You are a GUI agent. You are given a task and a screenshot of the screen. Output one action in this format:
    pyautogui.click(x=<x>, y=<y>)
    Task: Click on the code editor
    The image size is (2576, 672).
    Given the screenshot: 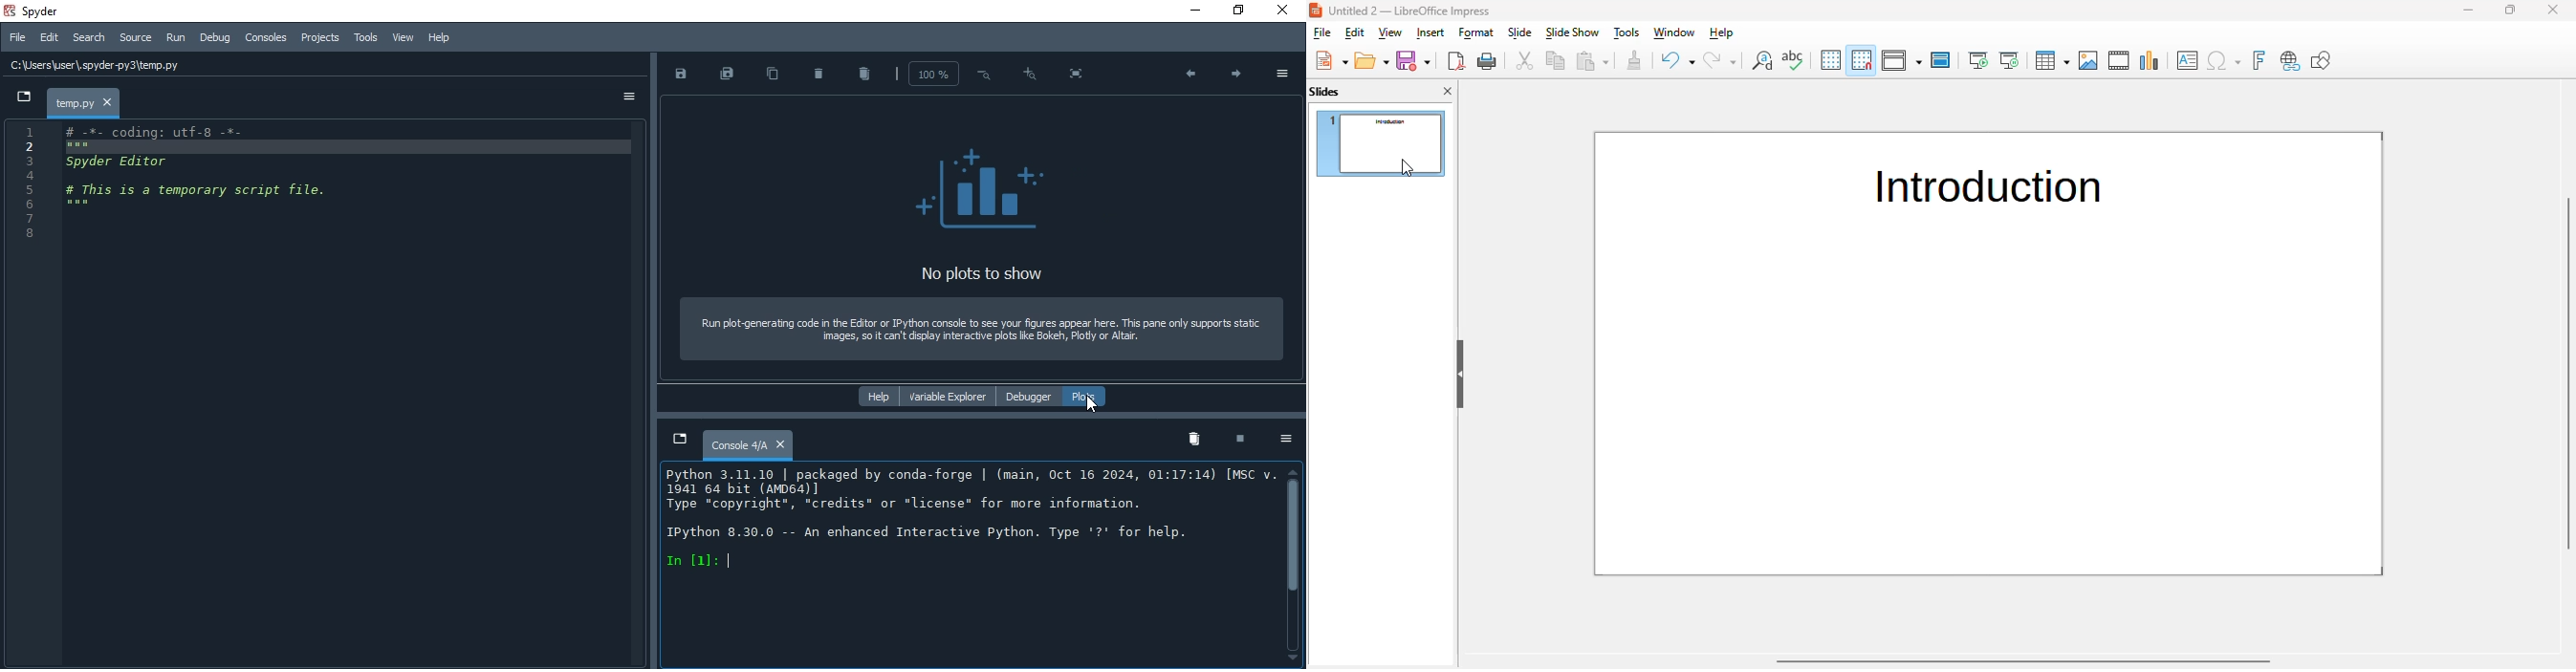 What is the action you would take?
    pyautogui.click(x=350, y=391)
    